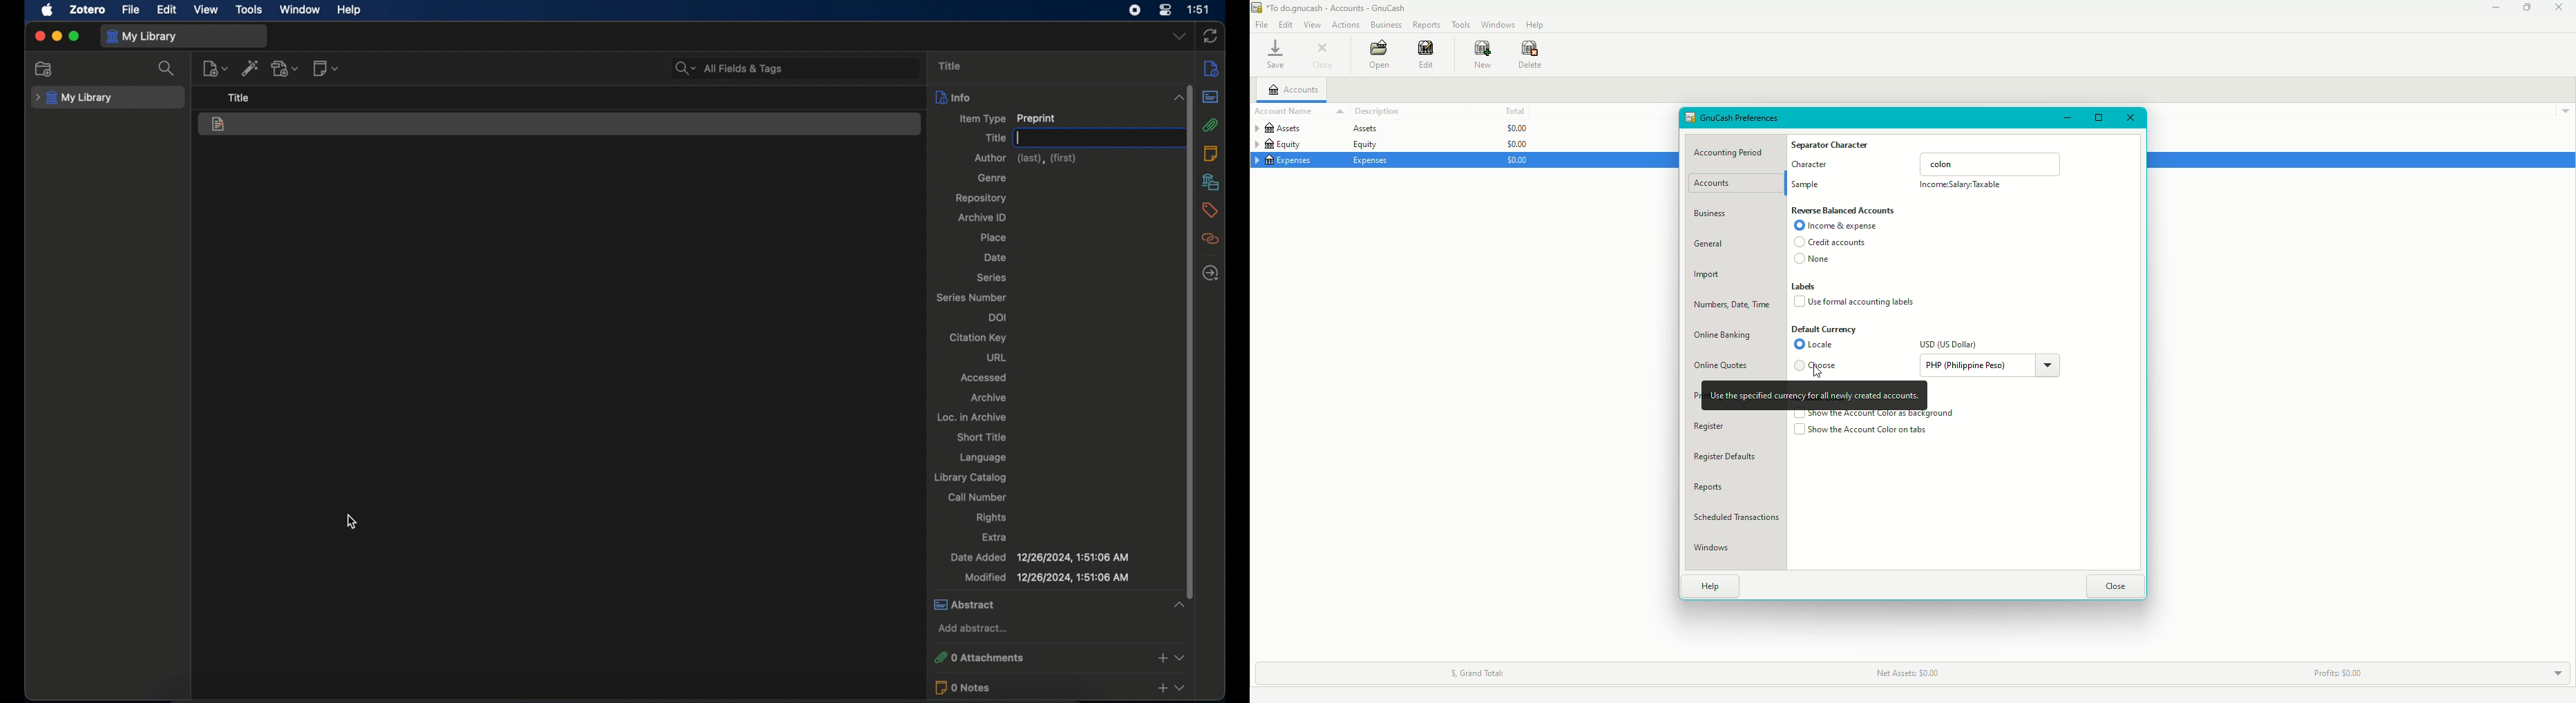 This screenshot has height=728, width=2576. Describe the element at coordinates (249, 10) in the screenshot. I see `tools` at that location.